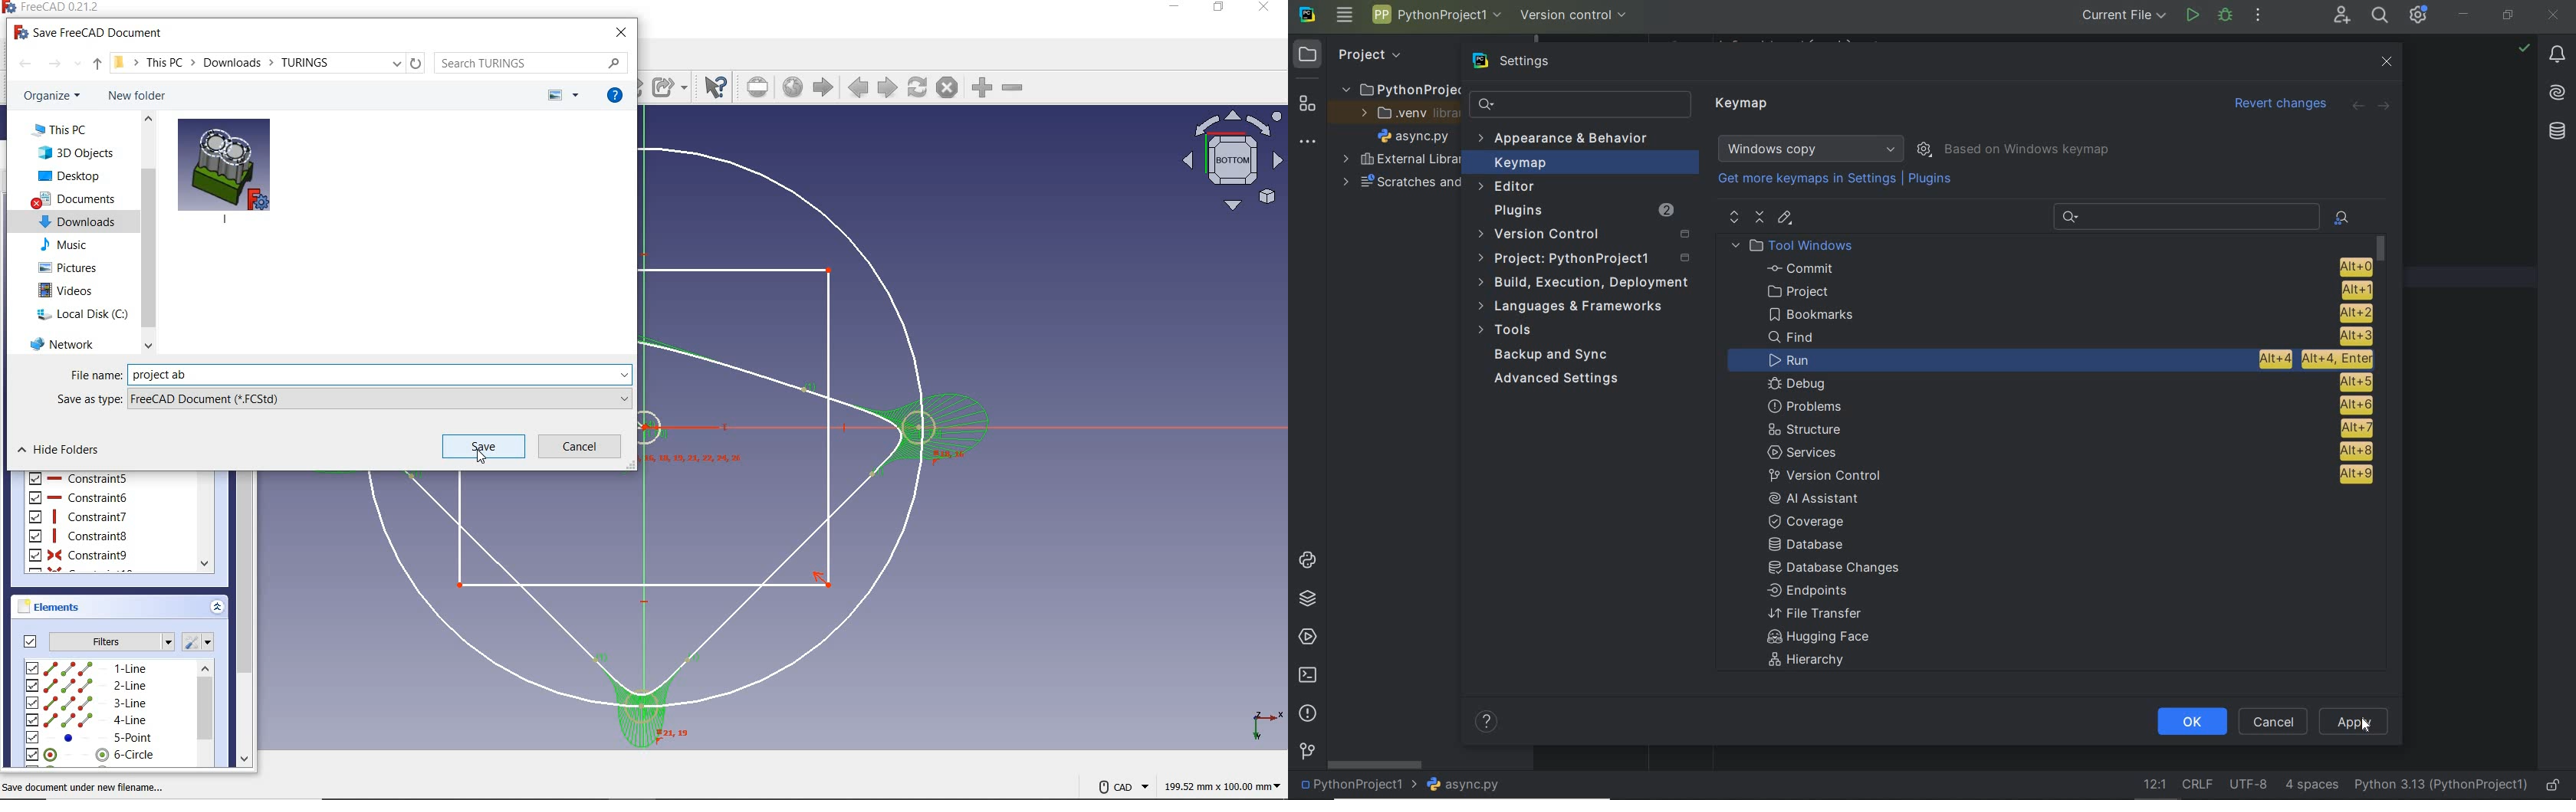 The height and width of the screenshot is (812, 2576). I want to click on AI Assistant, so click(2558, 94).